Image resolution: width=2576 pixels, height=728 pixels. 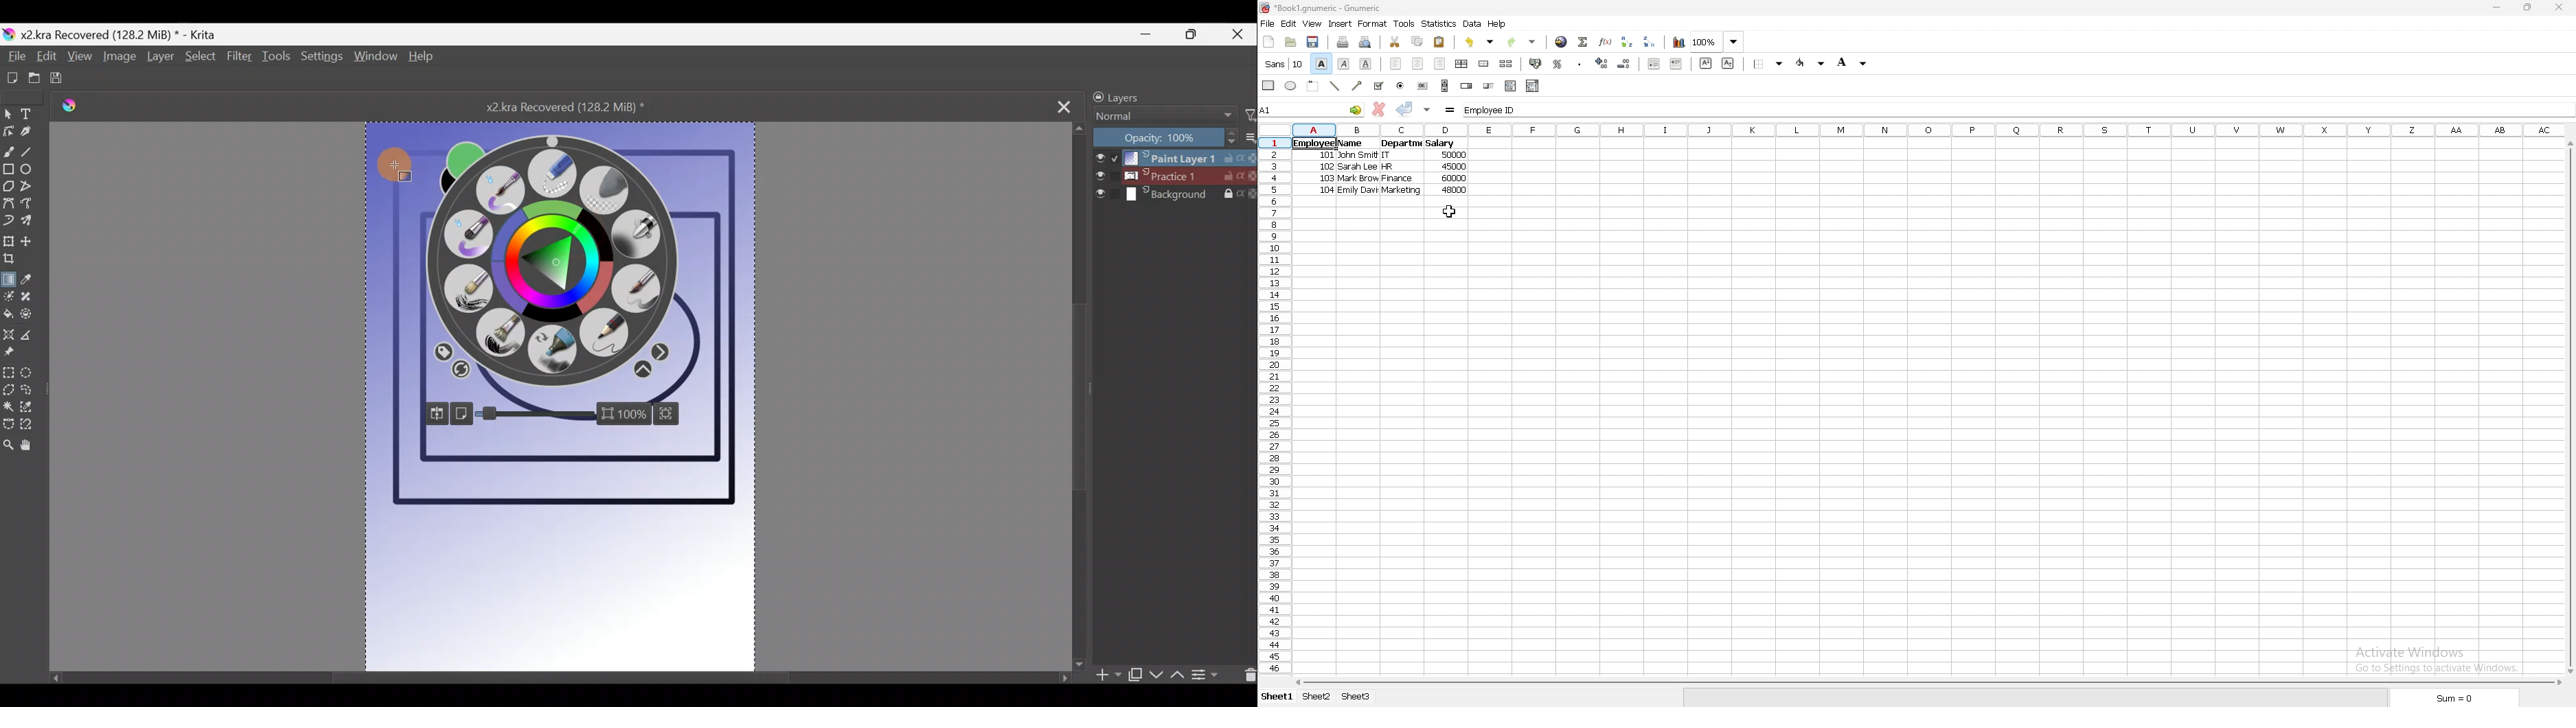 What do you see at coordinates (30, 114) in the screenshot?
I see `Text tool` at bounding box center [30, 114].